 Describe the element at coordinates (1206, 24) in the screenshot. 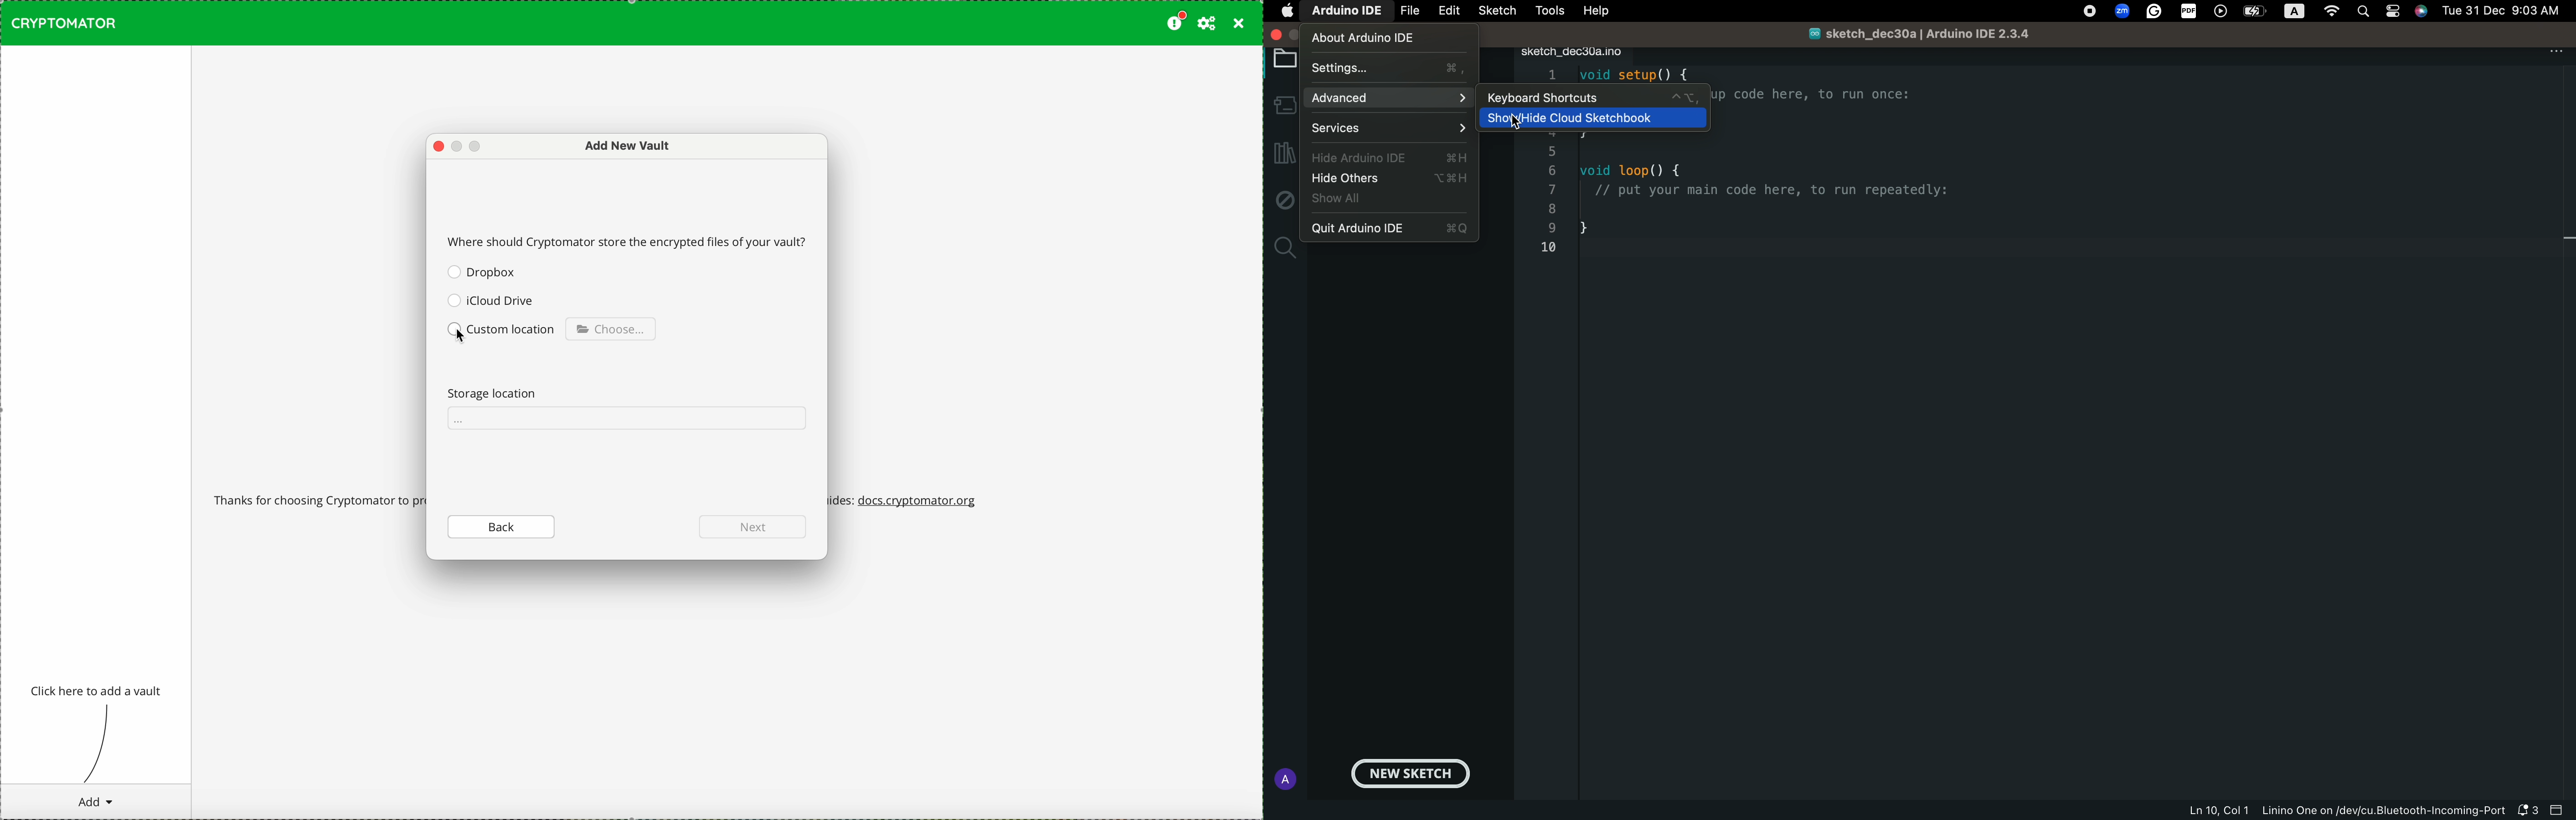

I see `preferences` at that location.